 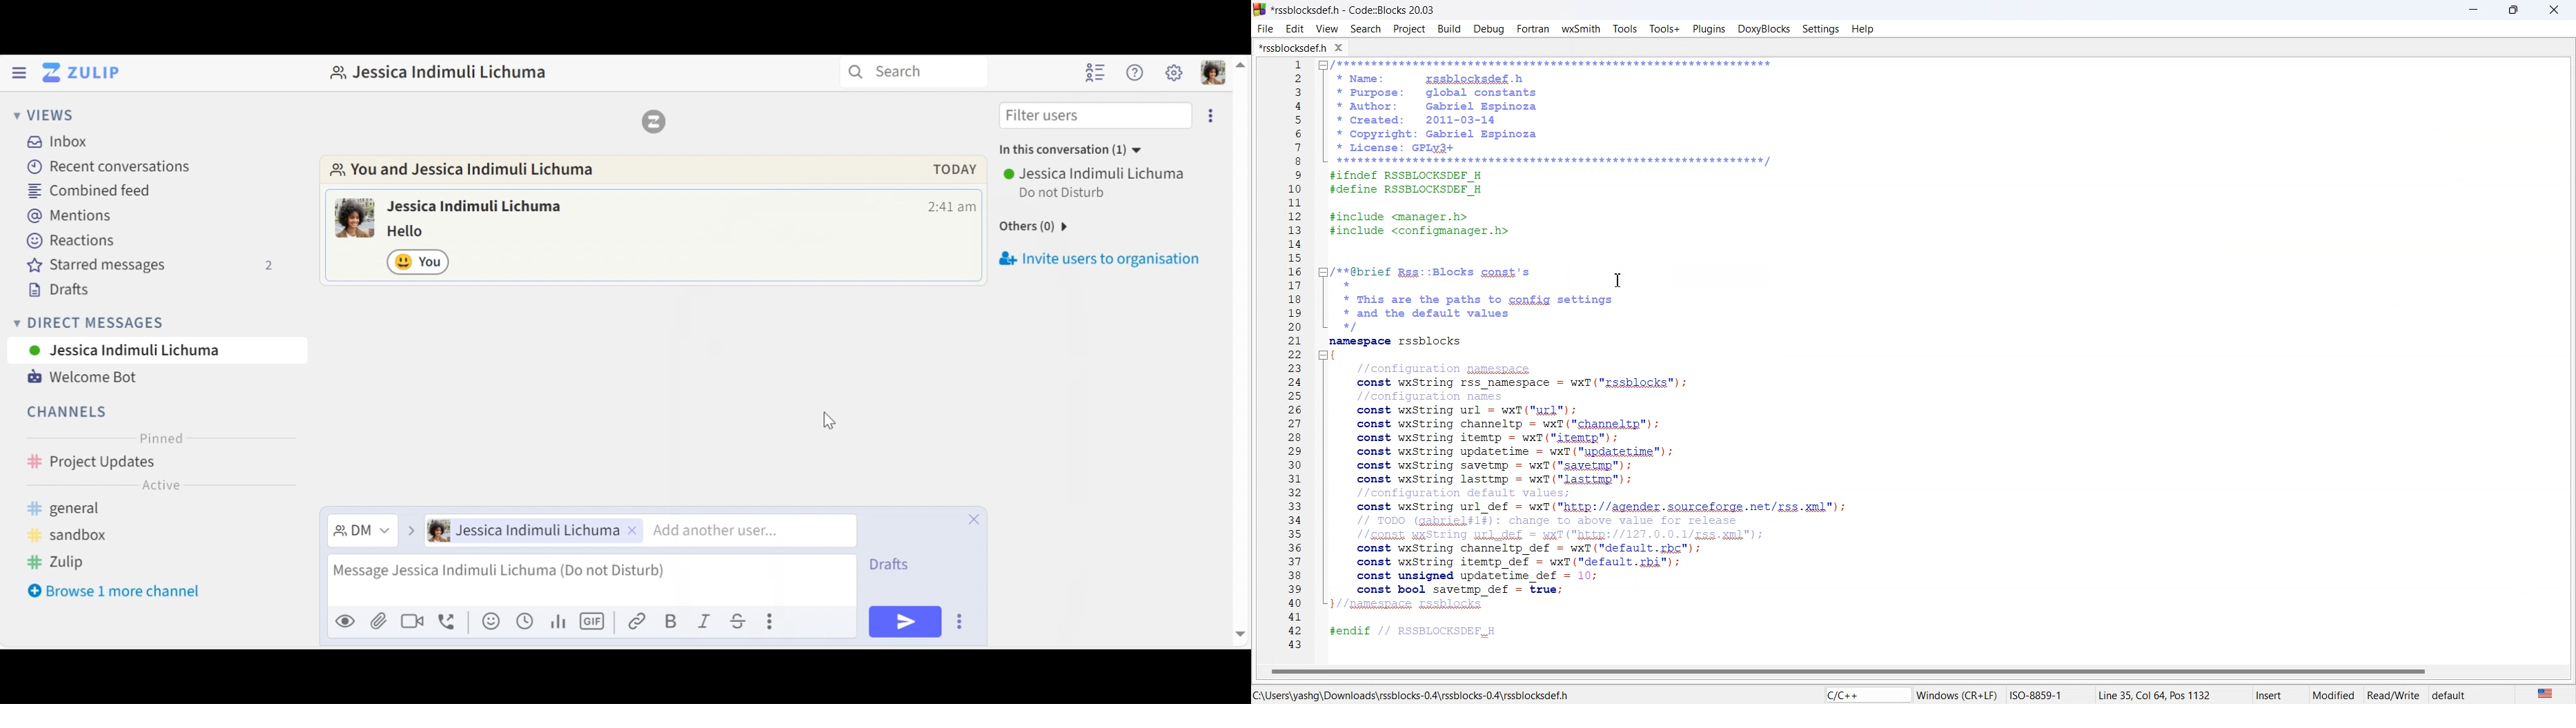 What do you see at coordinates (2468, 692) in the screenshot?
I see `default` at bounding box center [2468, 692].